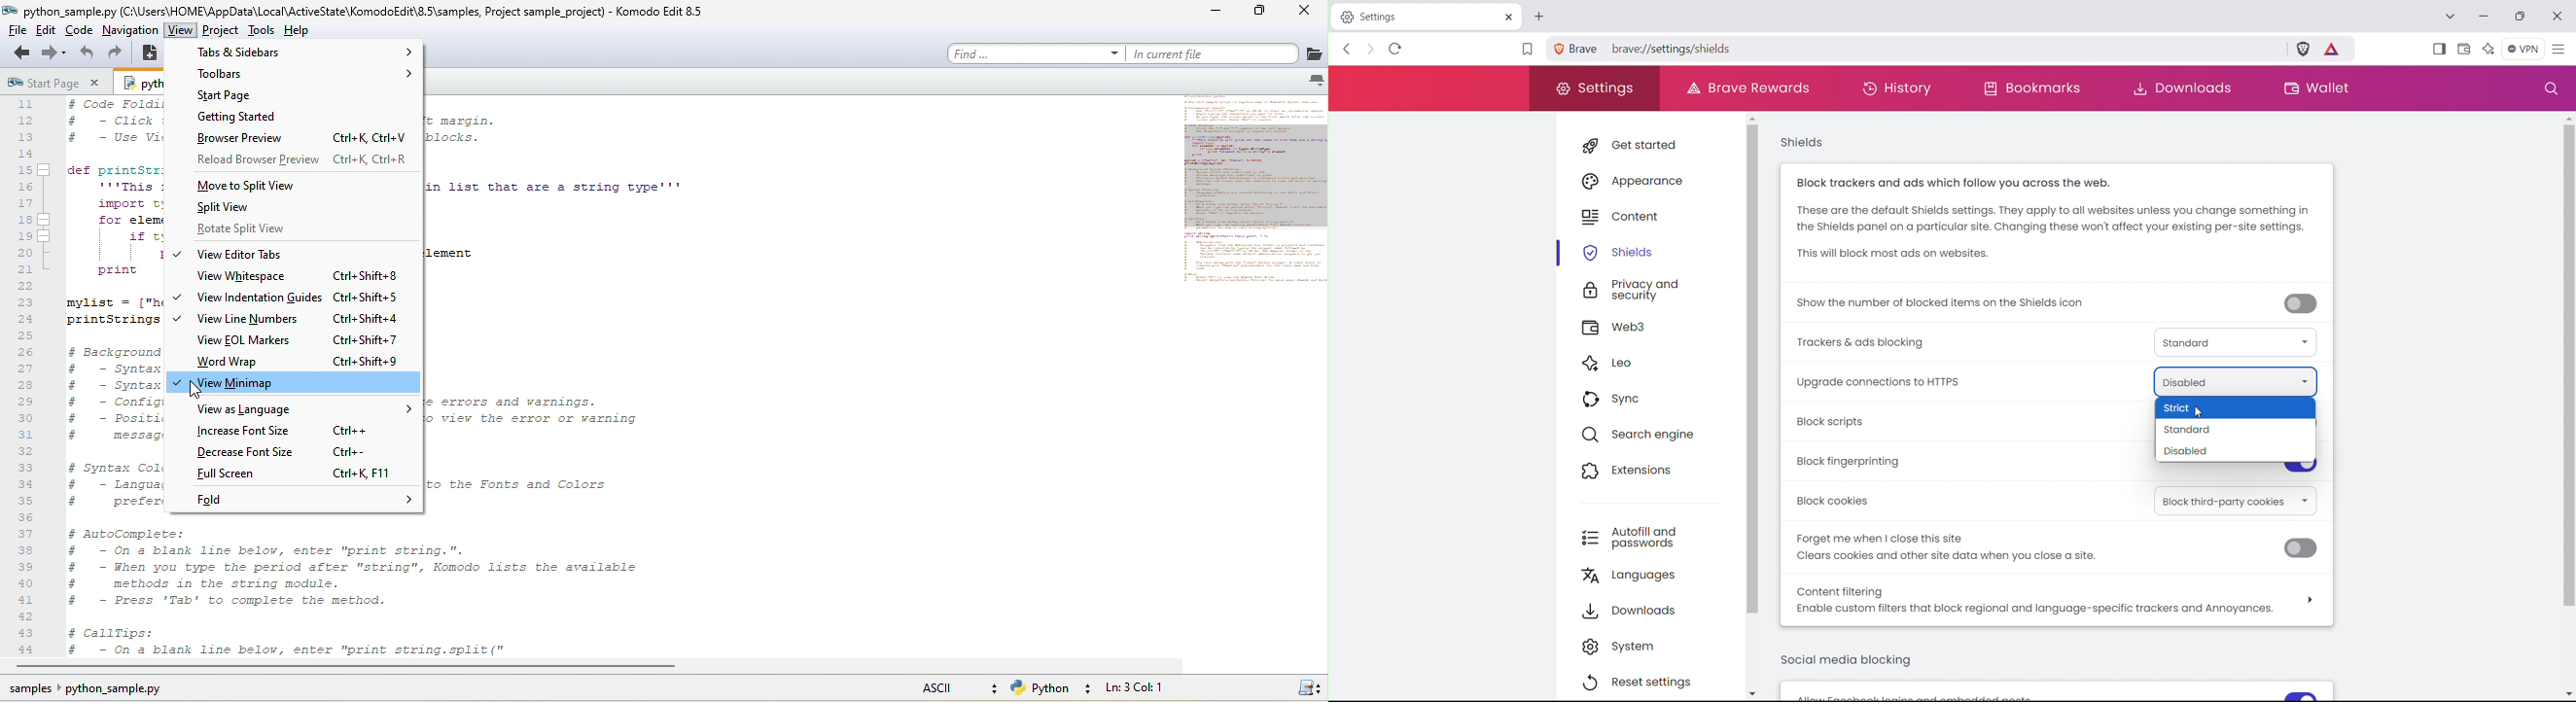 This screenshot has height=728, width=2576. Describe the element at coordinates (1658, 469) in the screenshot. I see `extensions` at that location.